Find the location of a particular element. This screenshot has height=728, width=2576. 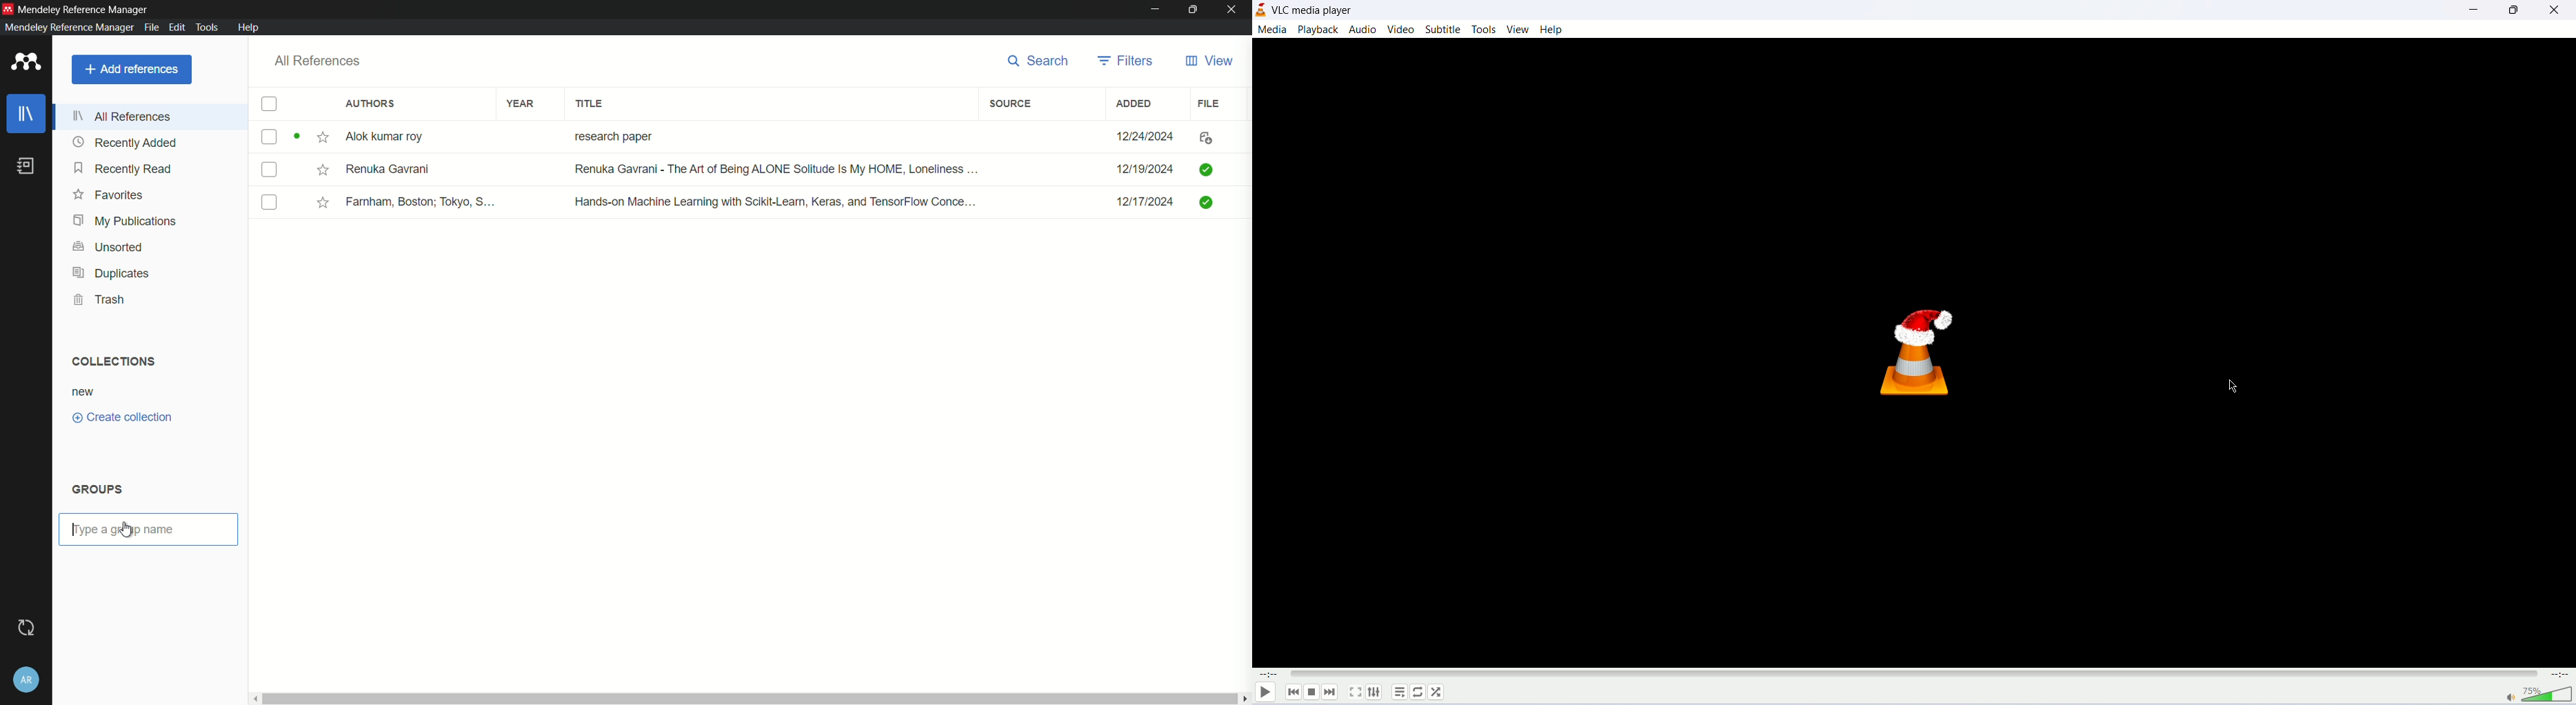

groups is located at coordinates (99, 490).